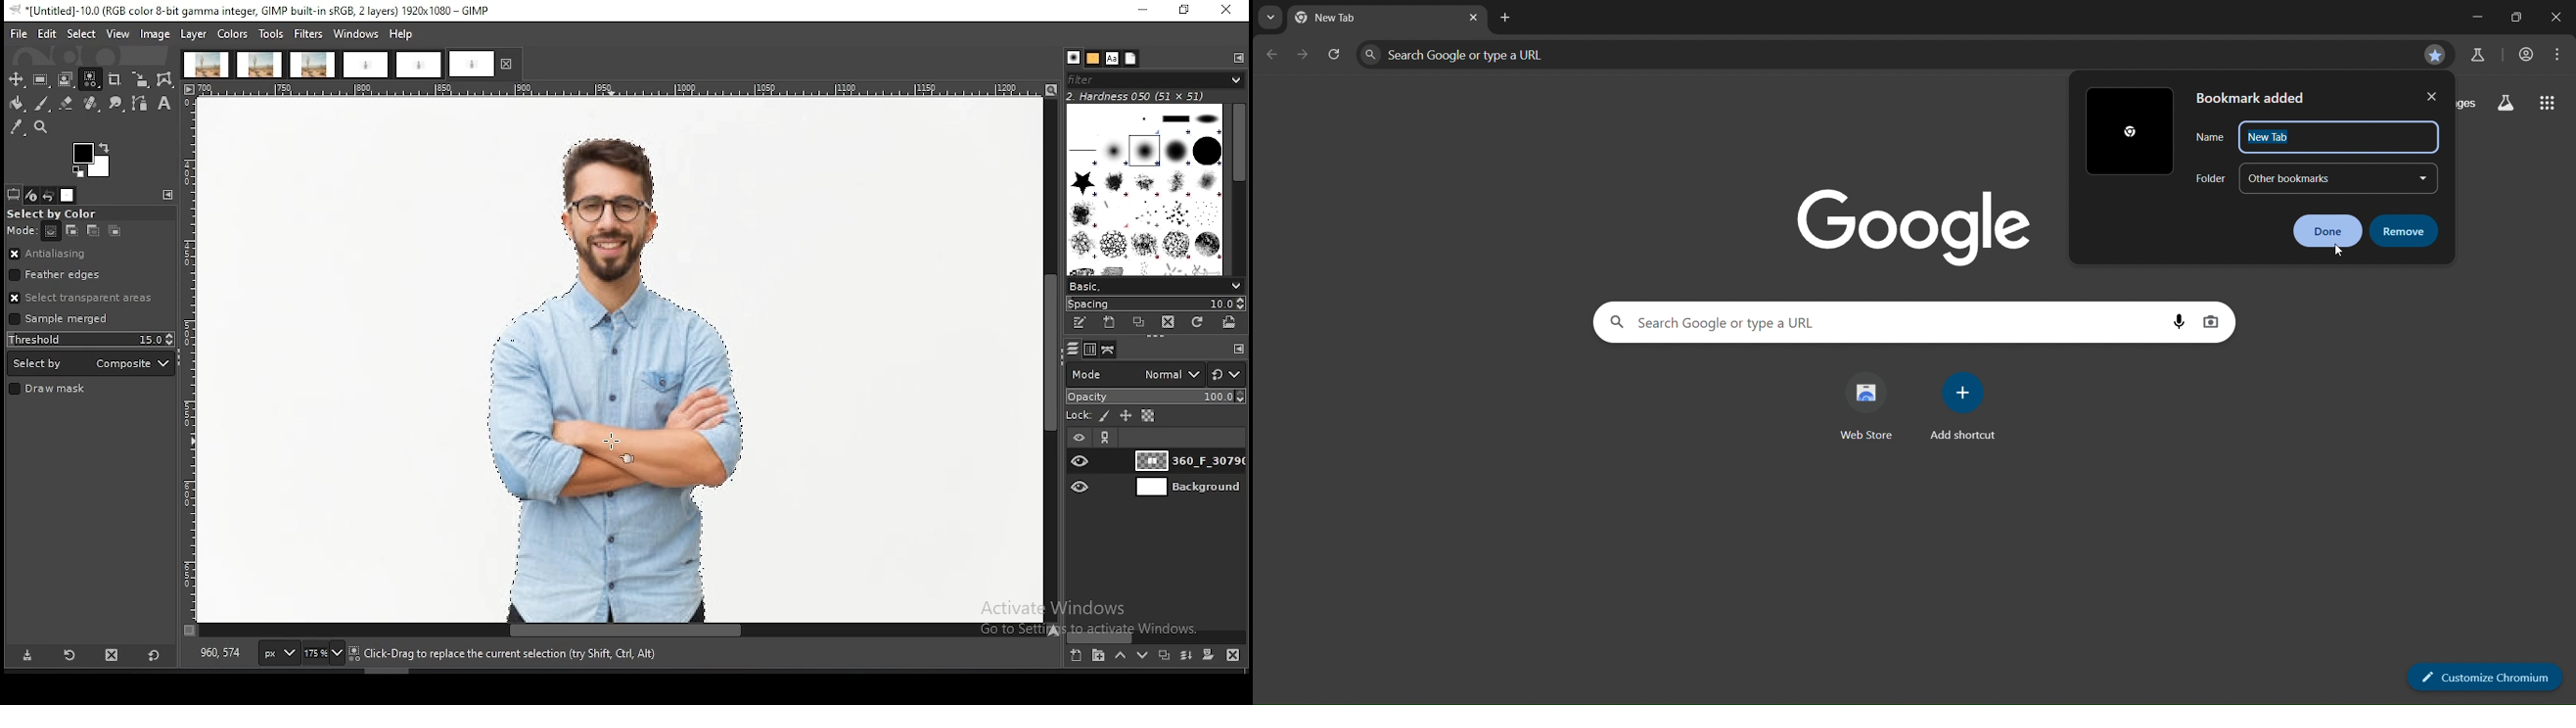 This screenshot has width=2576, height=728. I want to click on undo history, so click(48, 196).